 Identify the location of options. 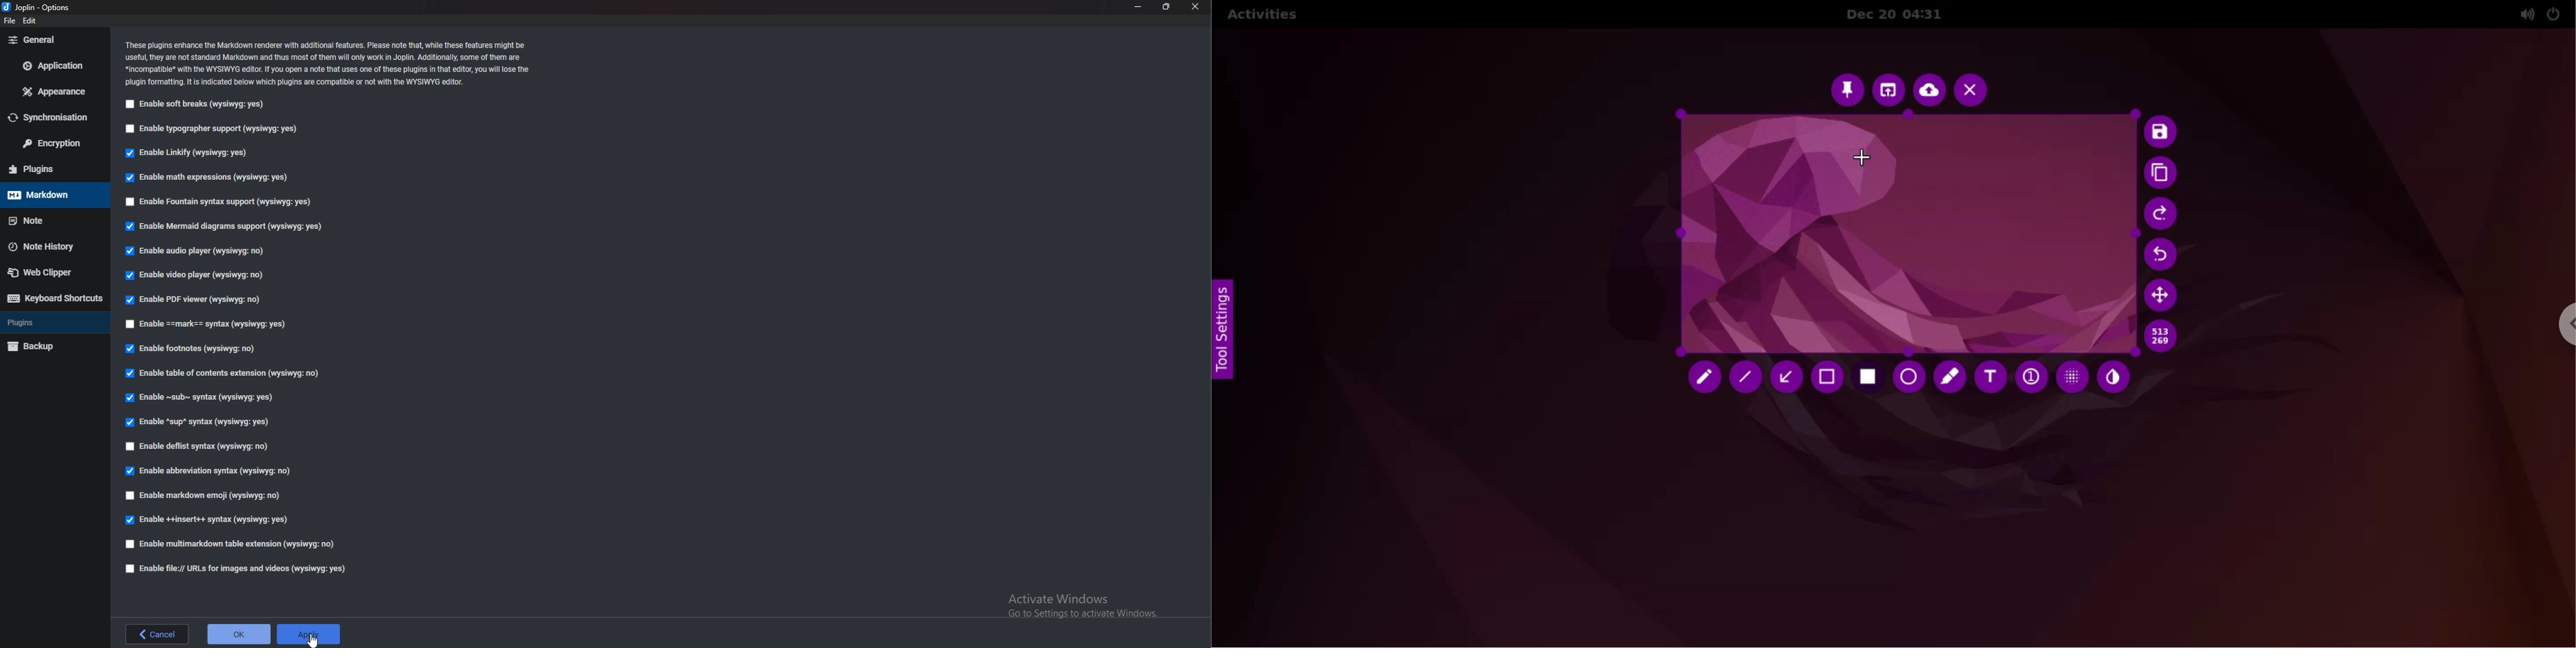
(37, 7).